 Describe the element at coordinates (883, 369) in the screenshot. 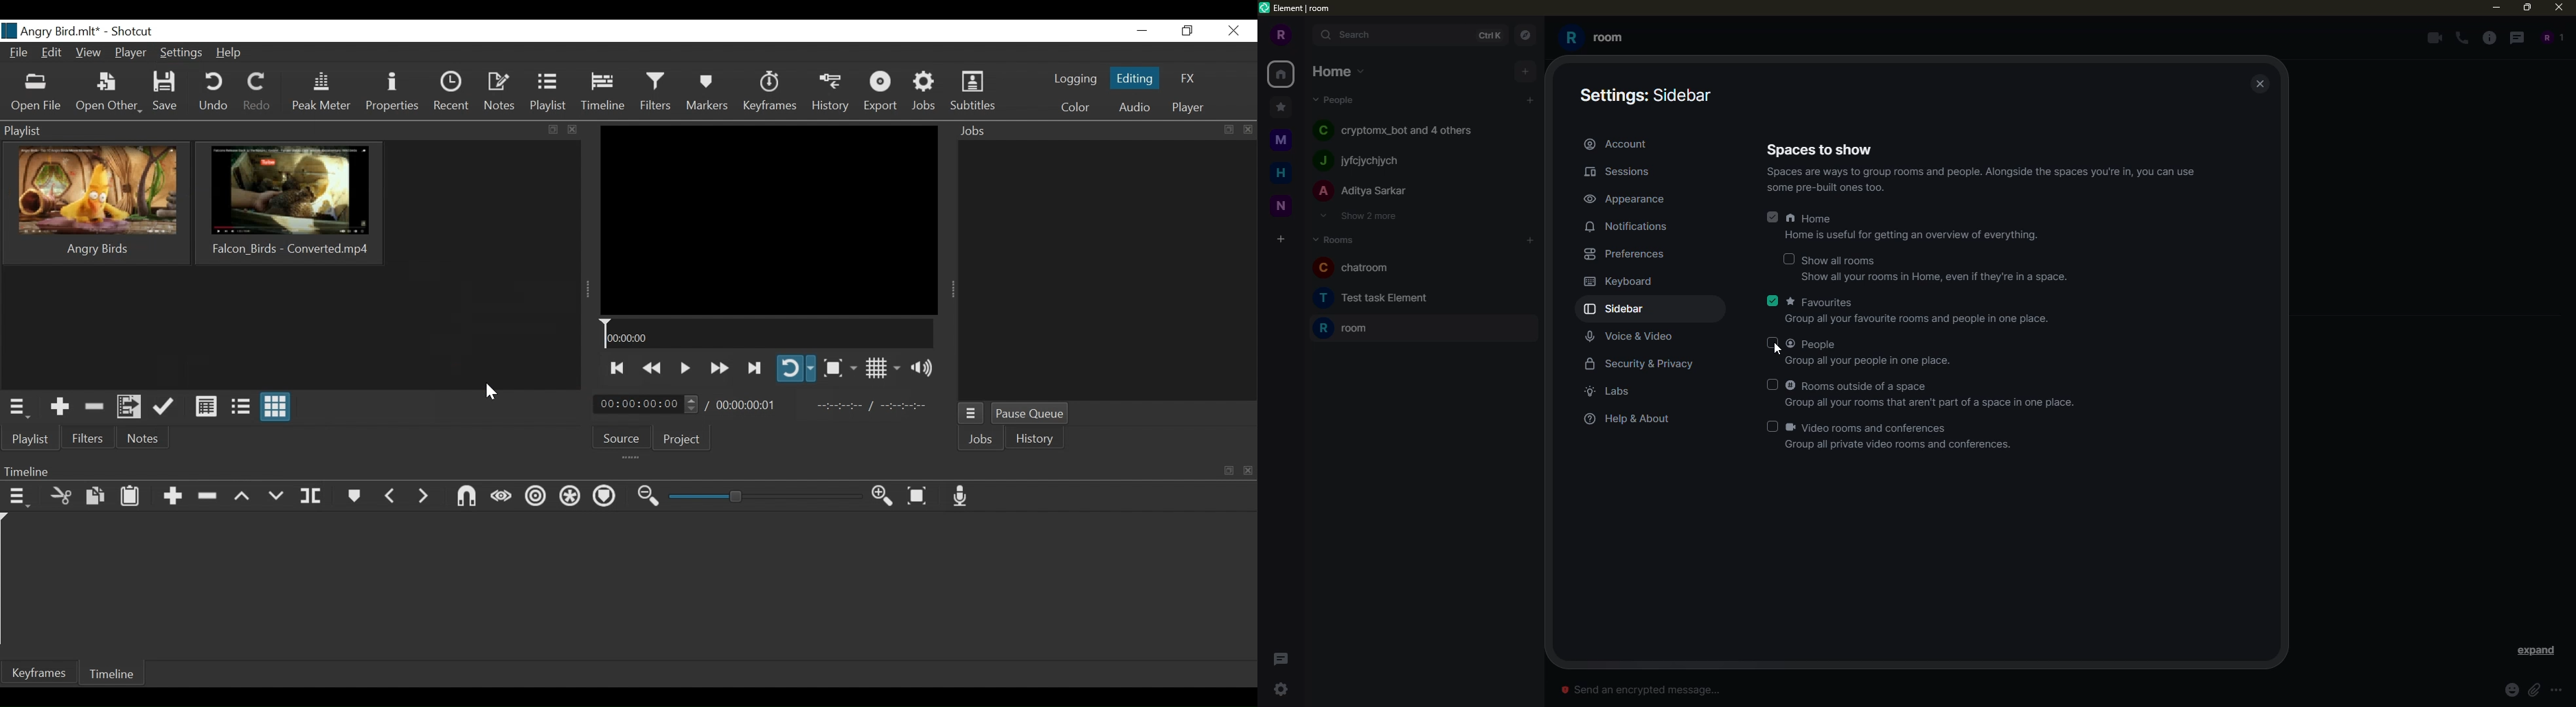

I see `Toggle display grid on the player` at that location.